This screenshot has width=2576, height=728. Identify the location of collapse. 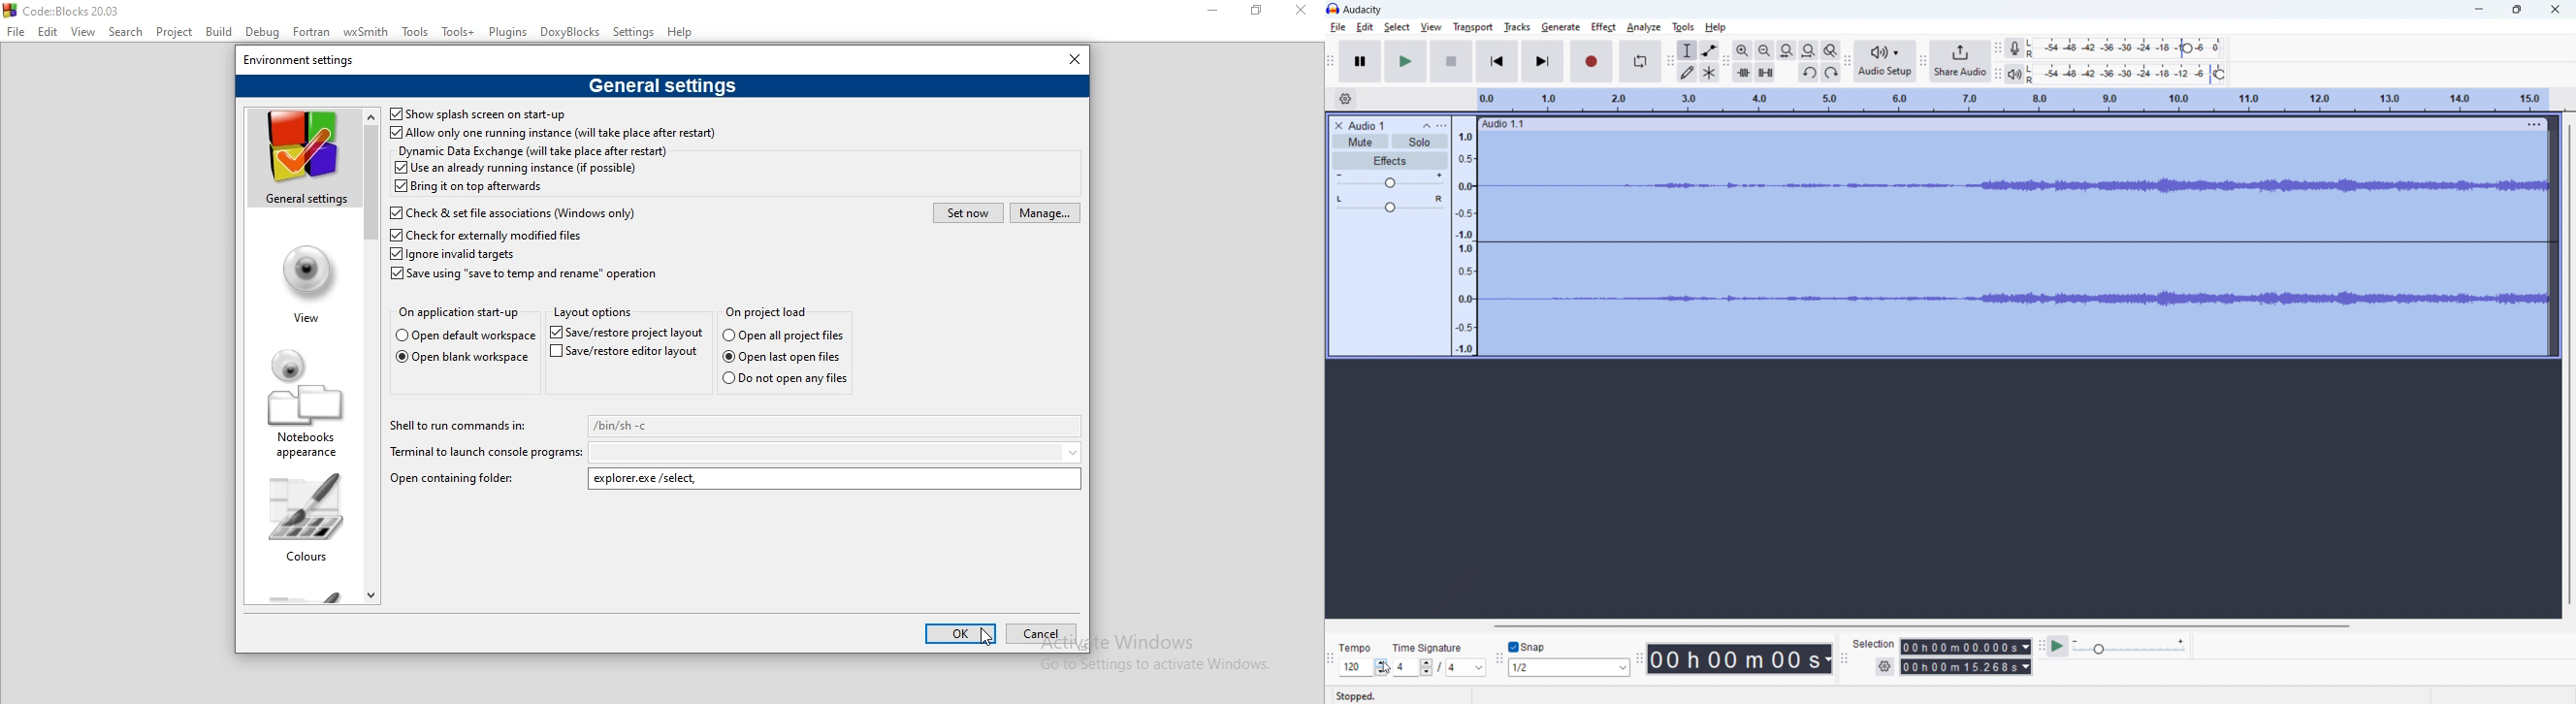
(1427, 125).